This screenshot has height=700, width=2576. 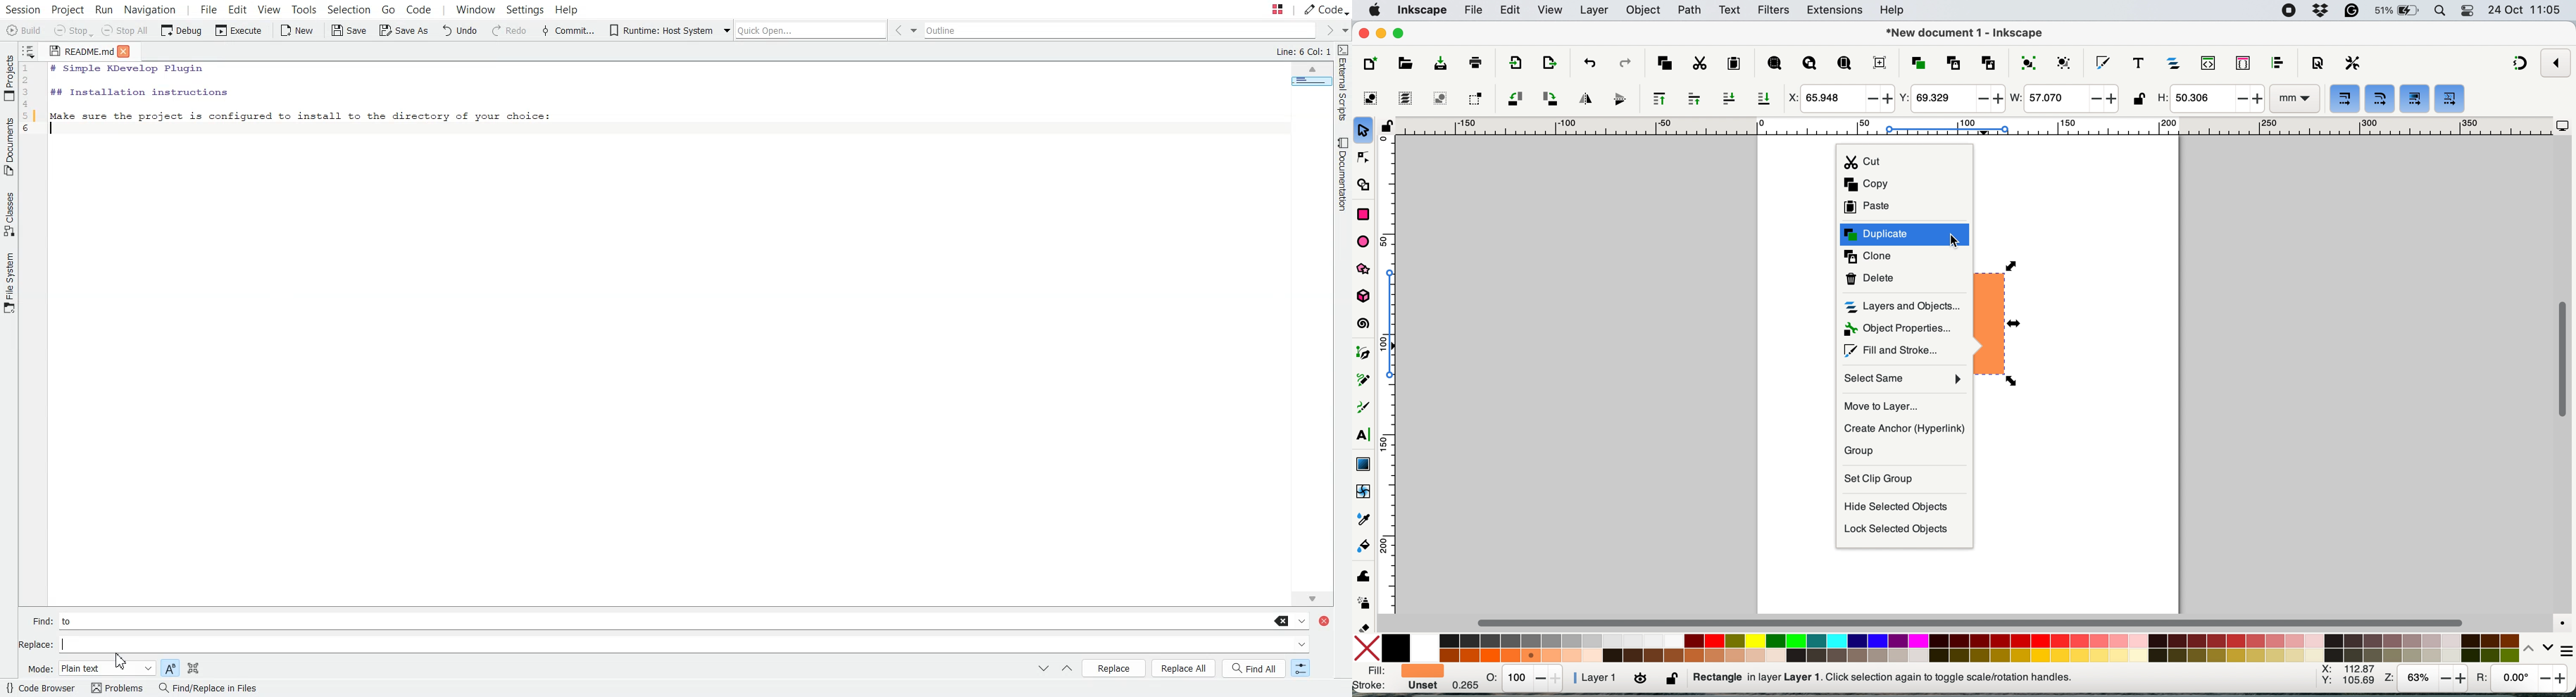 What do you see at coordinates (1902, 185) in the screenshot?
I see `copy` at bounding box center [1902, 185].